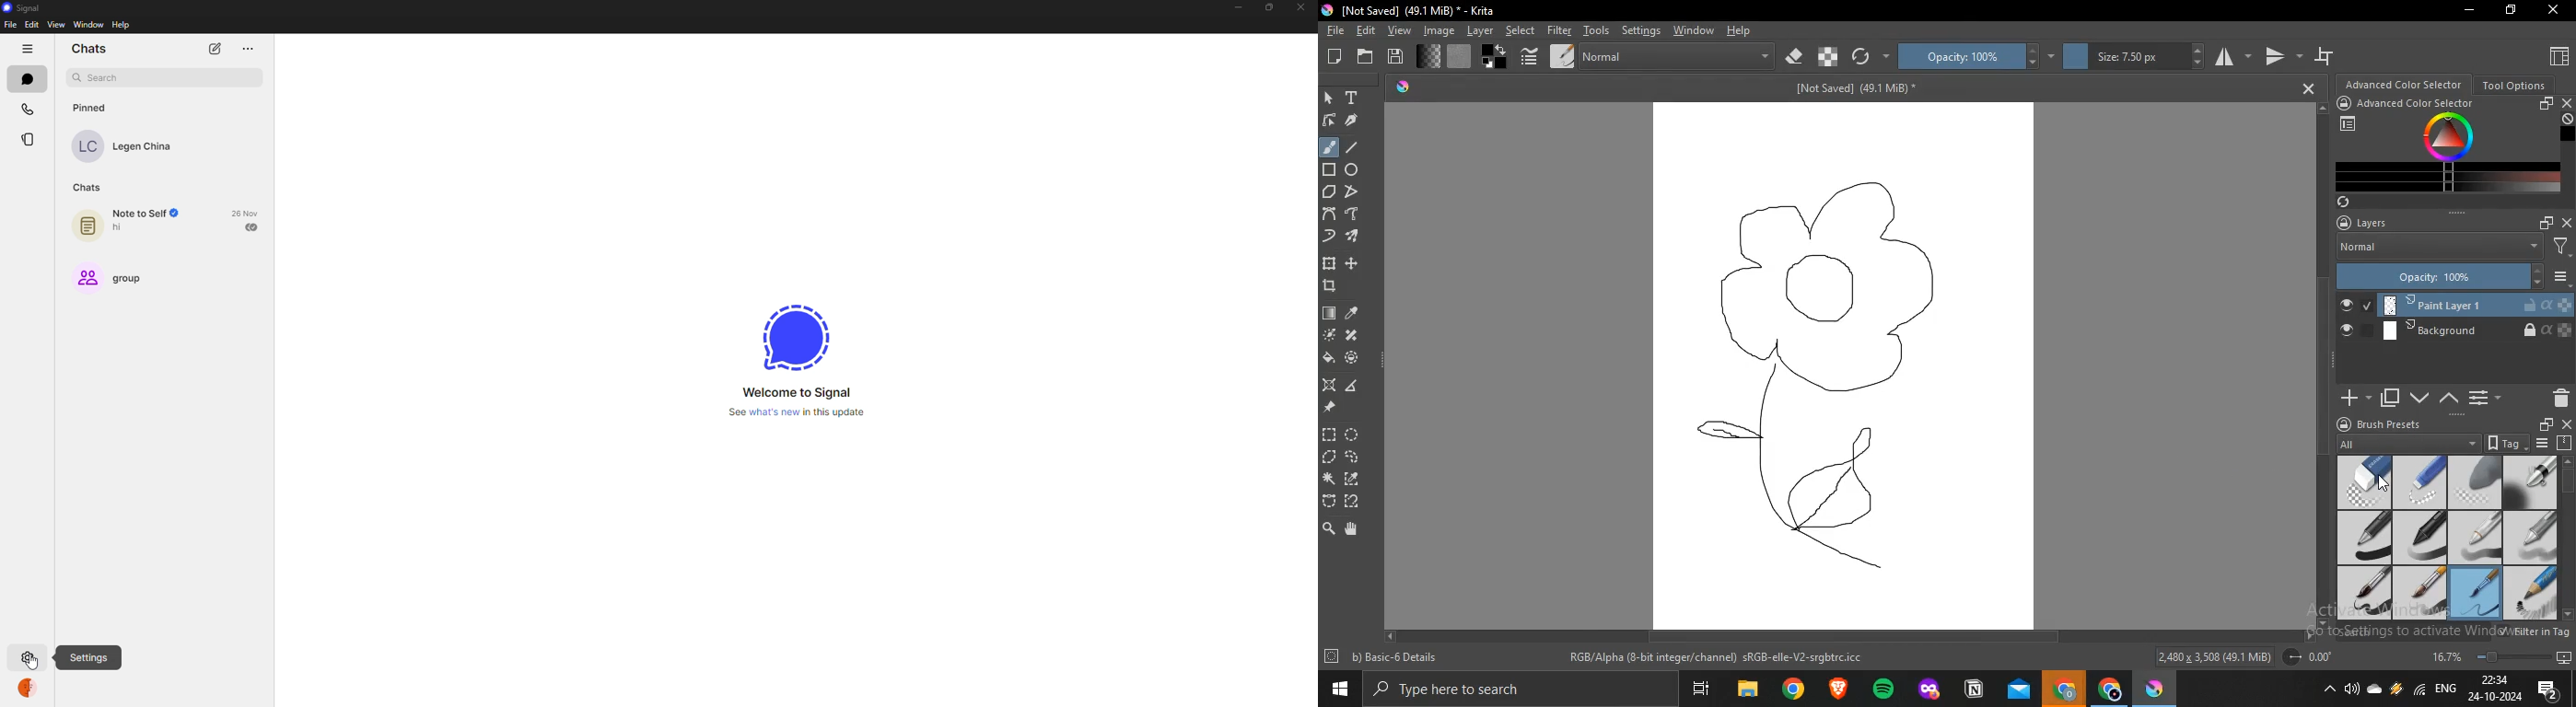  I want to click on float docker, so click(2547, 104).